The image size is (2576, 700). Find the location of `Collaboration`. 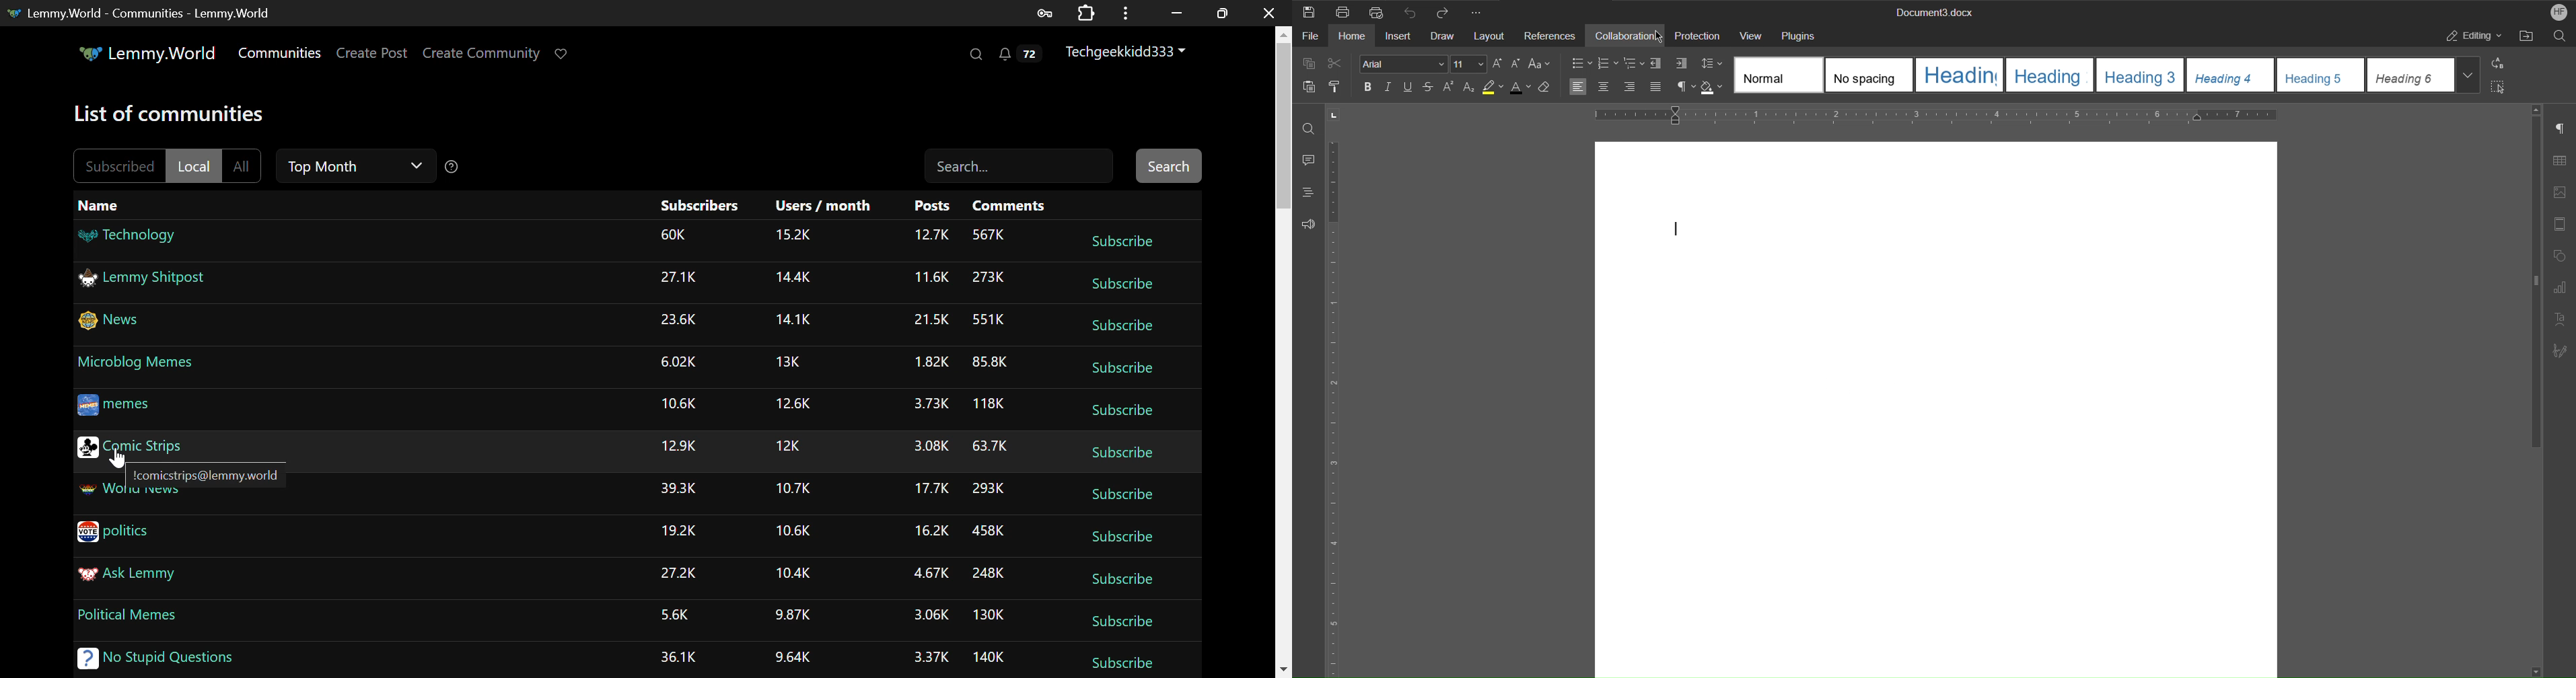

Collaboration is located at coordinates (1629, 35).